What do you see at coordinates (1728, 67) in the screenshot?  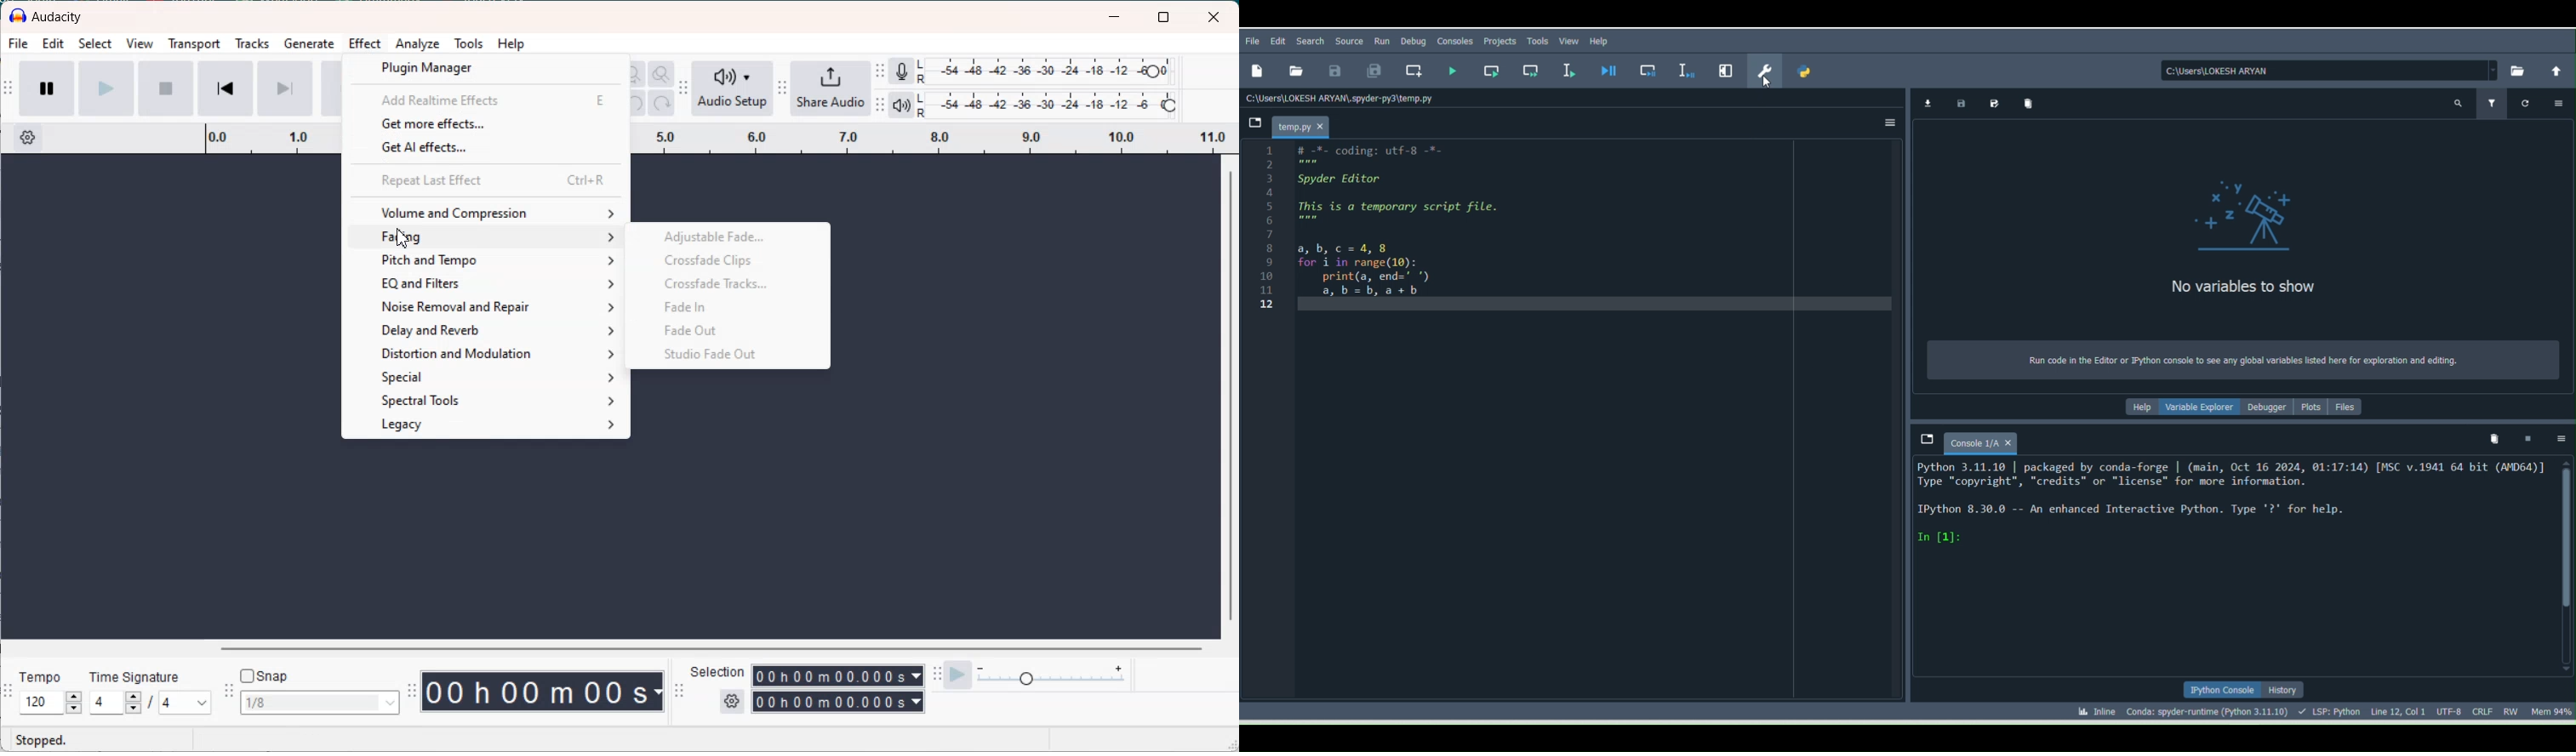 I see `Maximize current pane (Ctrl + Alt + Shift + M)` at bounding box center [1728, 67].